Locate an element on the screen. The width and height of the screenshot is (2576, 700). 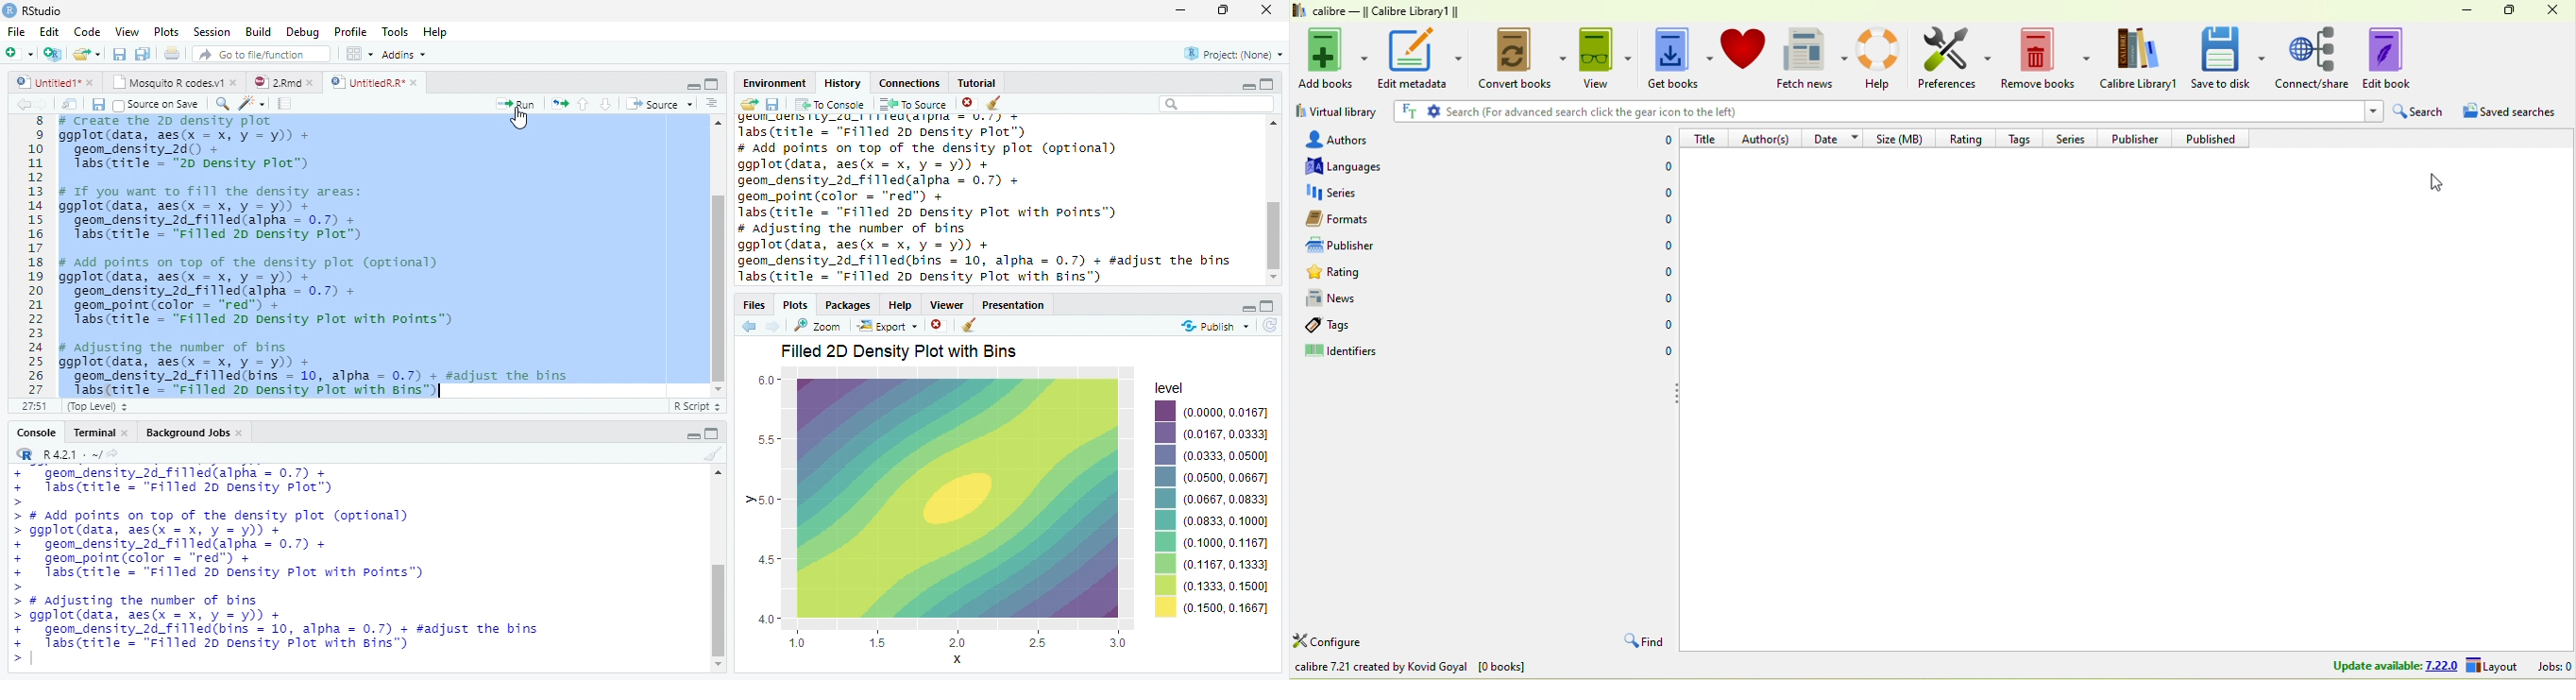
edit metadata is located at coordinates (1420, 57).